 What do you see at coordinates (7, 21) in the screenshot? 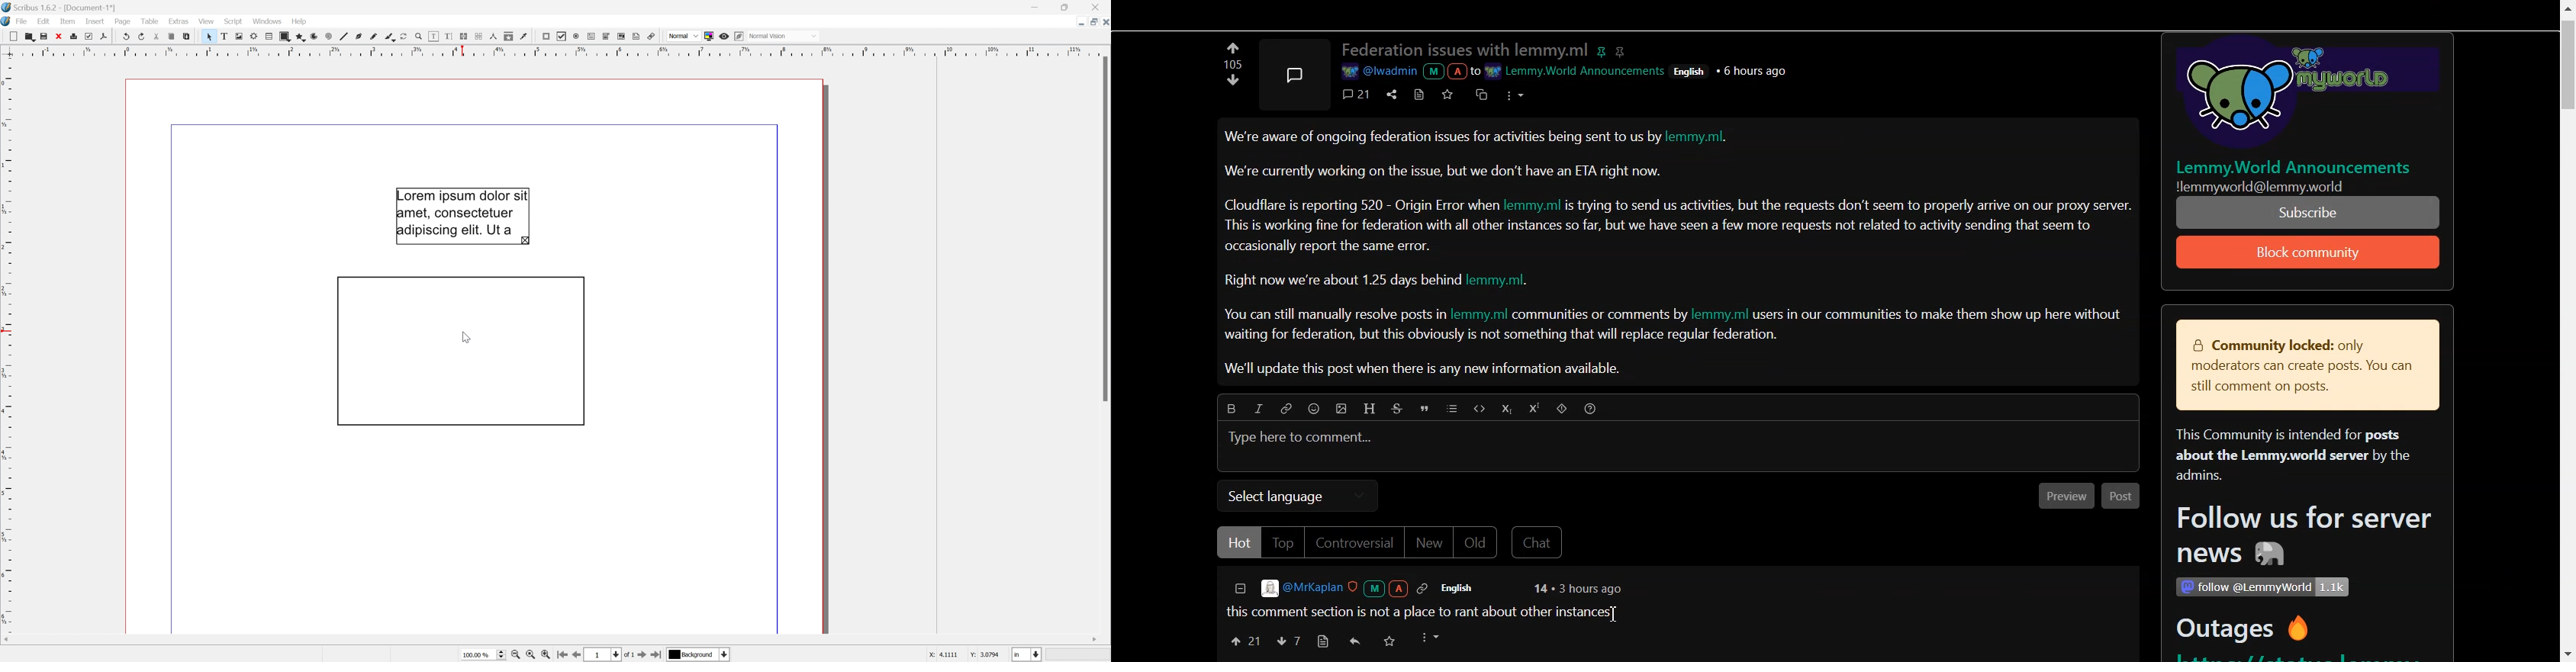
I see `Scribus icon` at bounding box center [7, 21].